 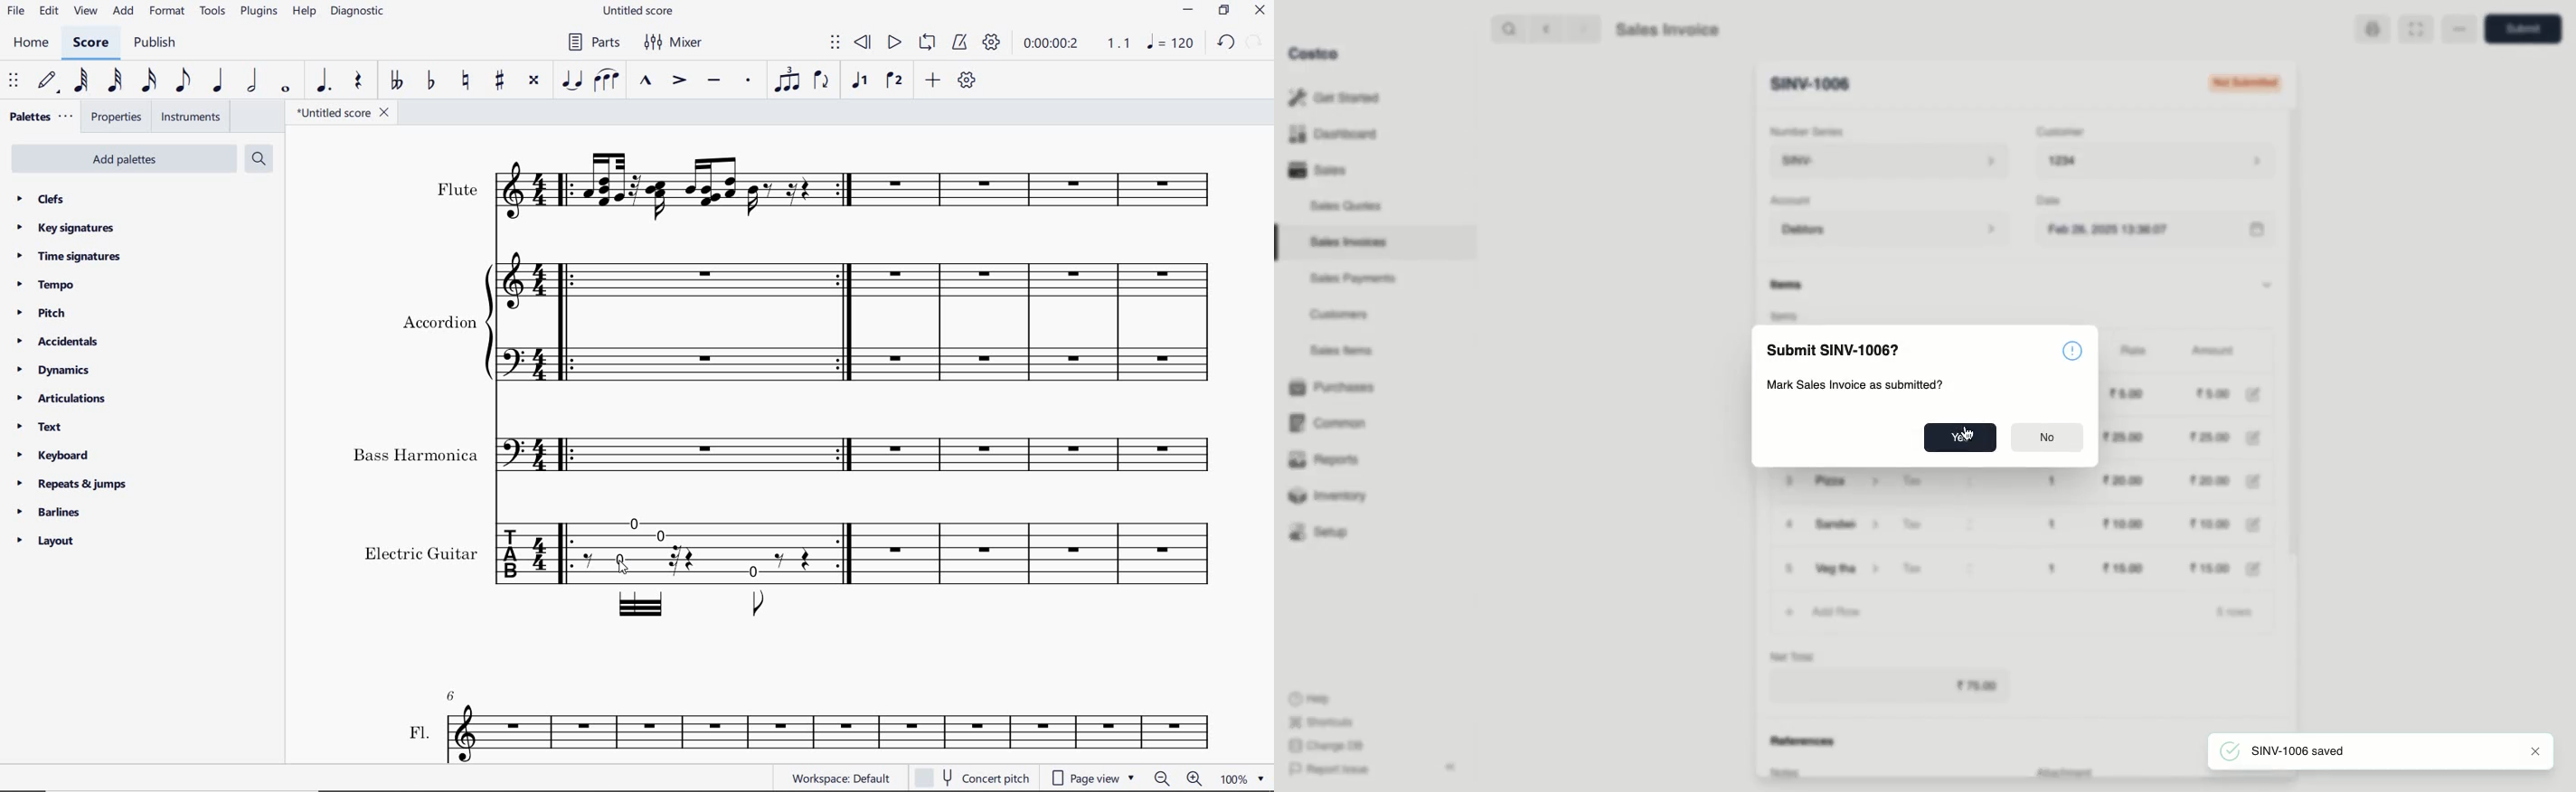 I want to click on Sales Quotes, so click(x=1348, y=205).